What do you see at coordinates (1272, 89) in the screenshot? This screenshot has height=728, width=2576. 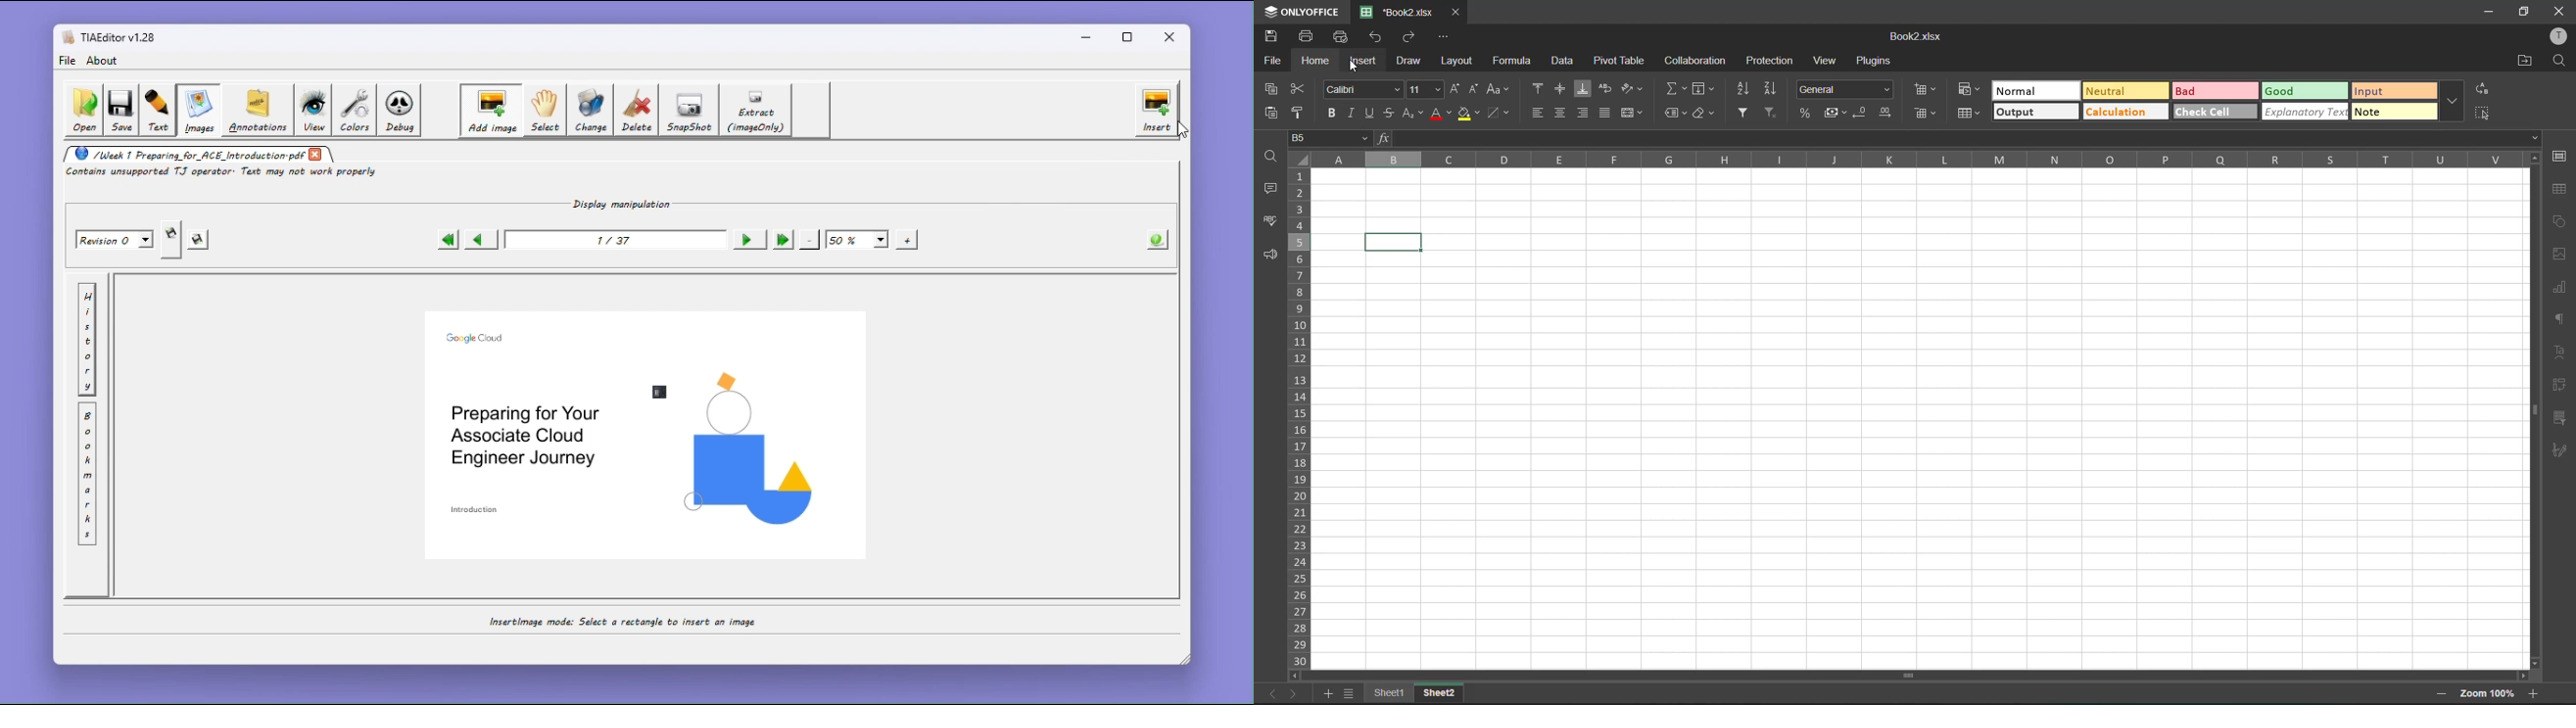 I see `copy` at bounding box center [1272, 89].